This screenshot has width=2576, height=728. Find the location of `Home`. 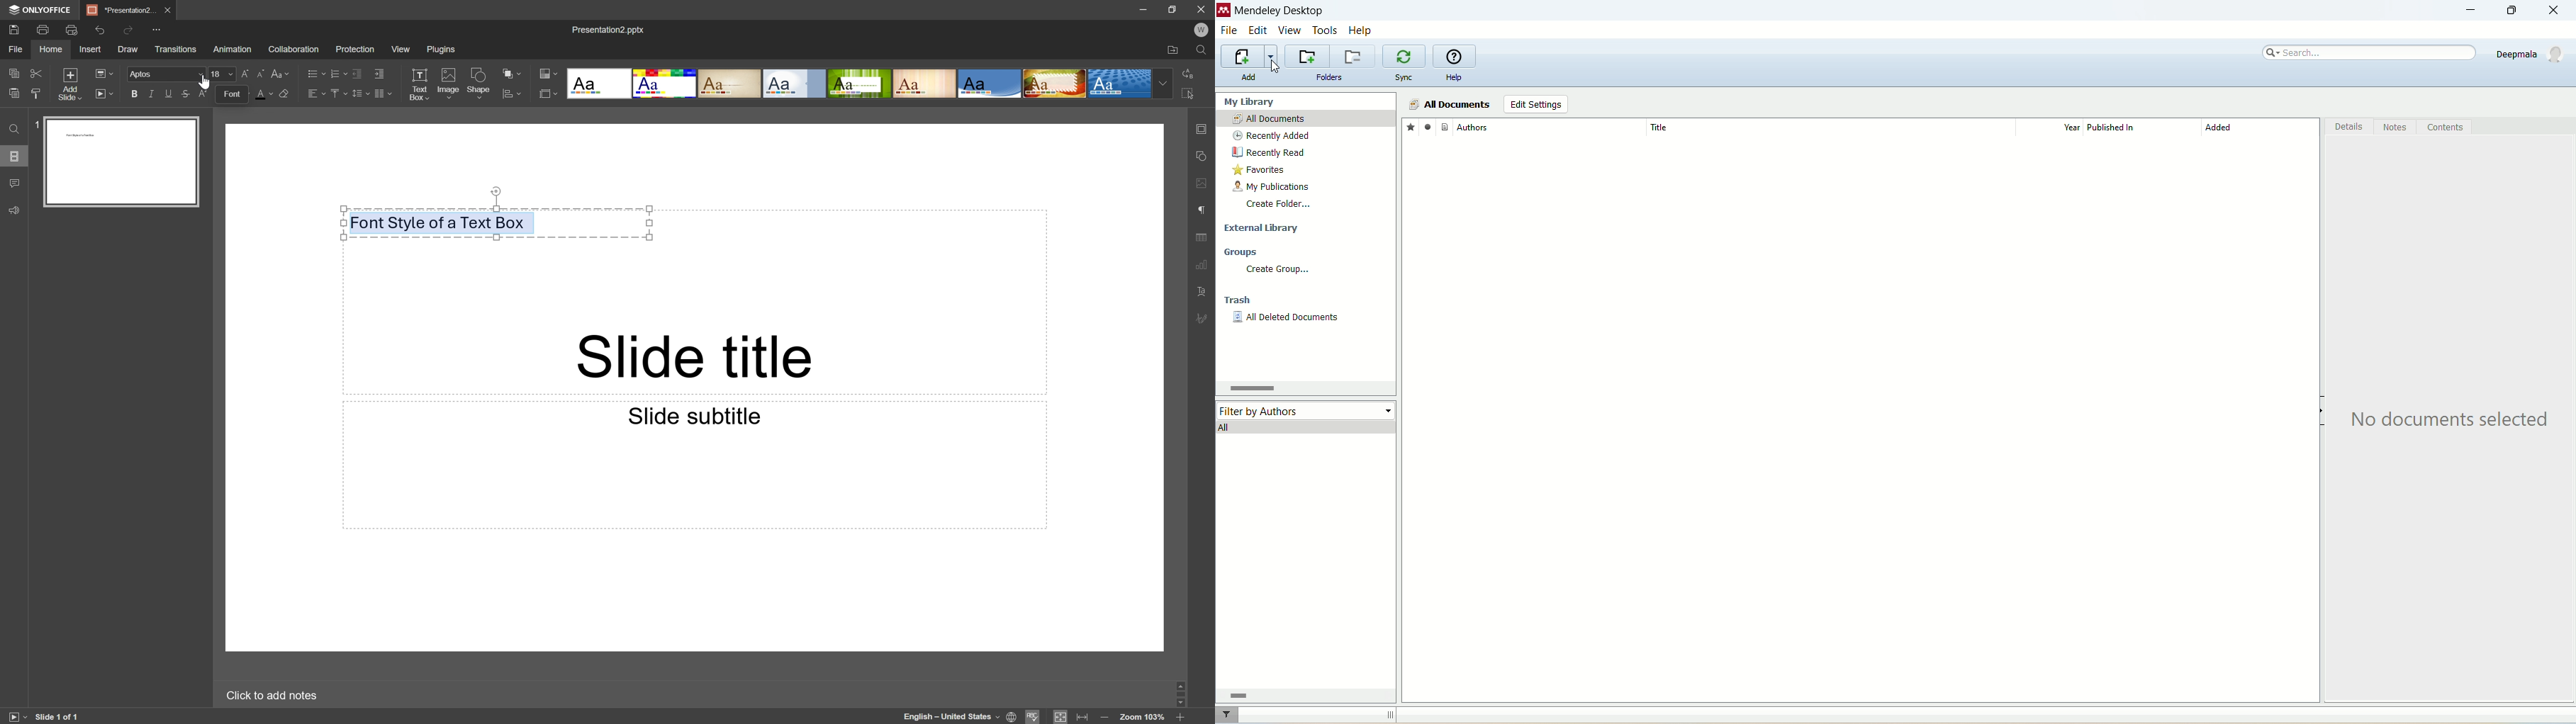

Home is located at coordinates (51, 49).